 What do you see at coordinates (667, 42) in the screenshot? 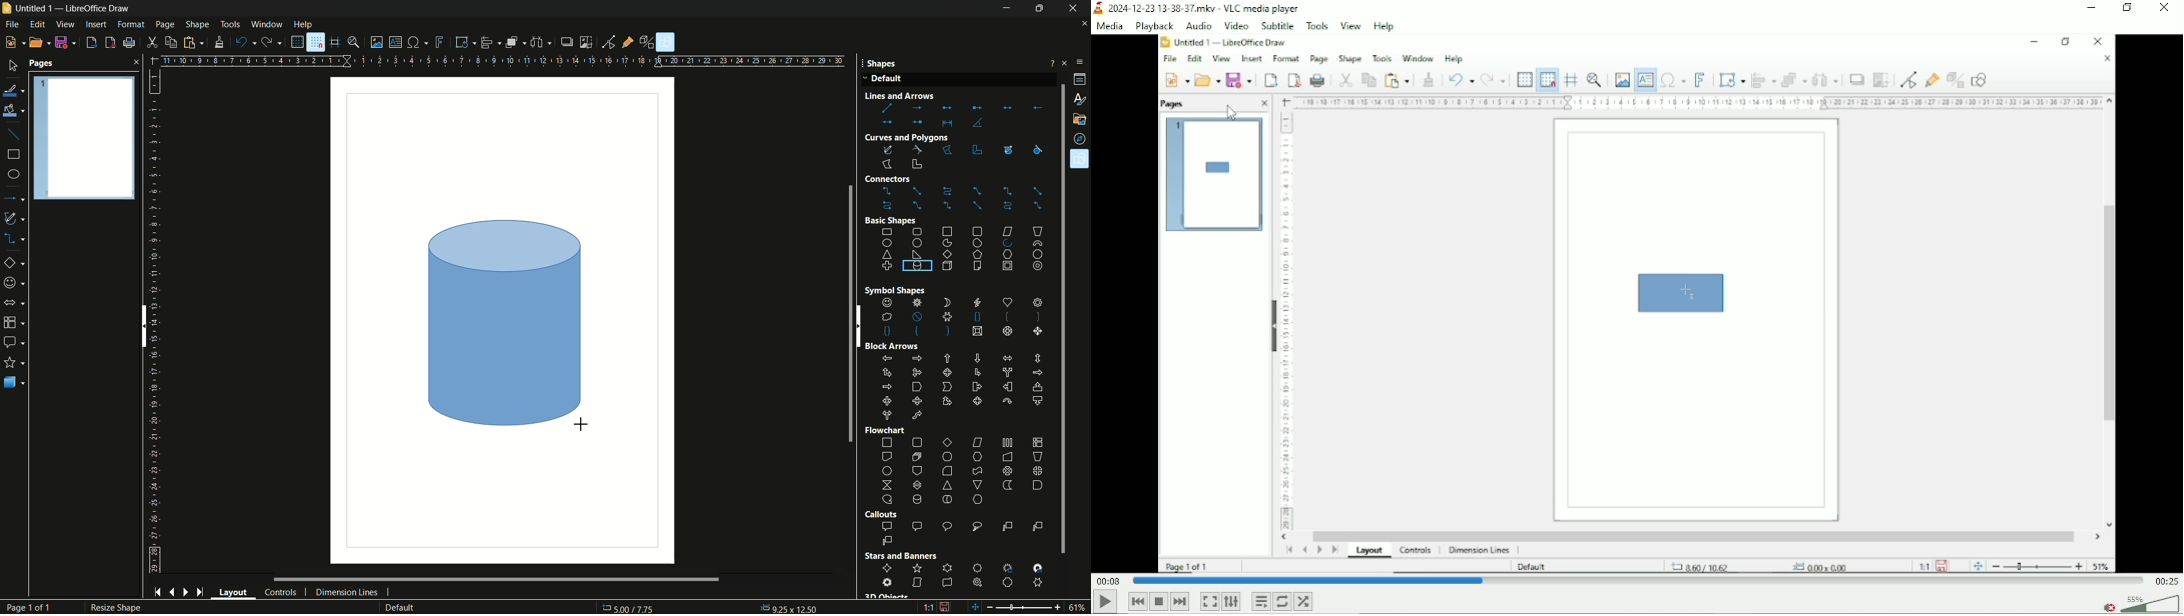
I see `show draw functions` at bounding box center [667, 42].